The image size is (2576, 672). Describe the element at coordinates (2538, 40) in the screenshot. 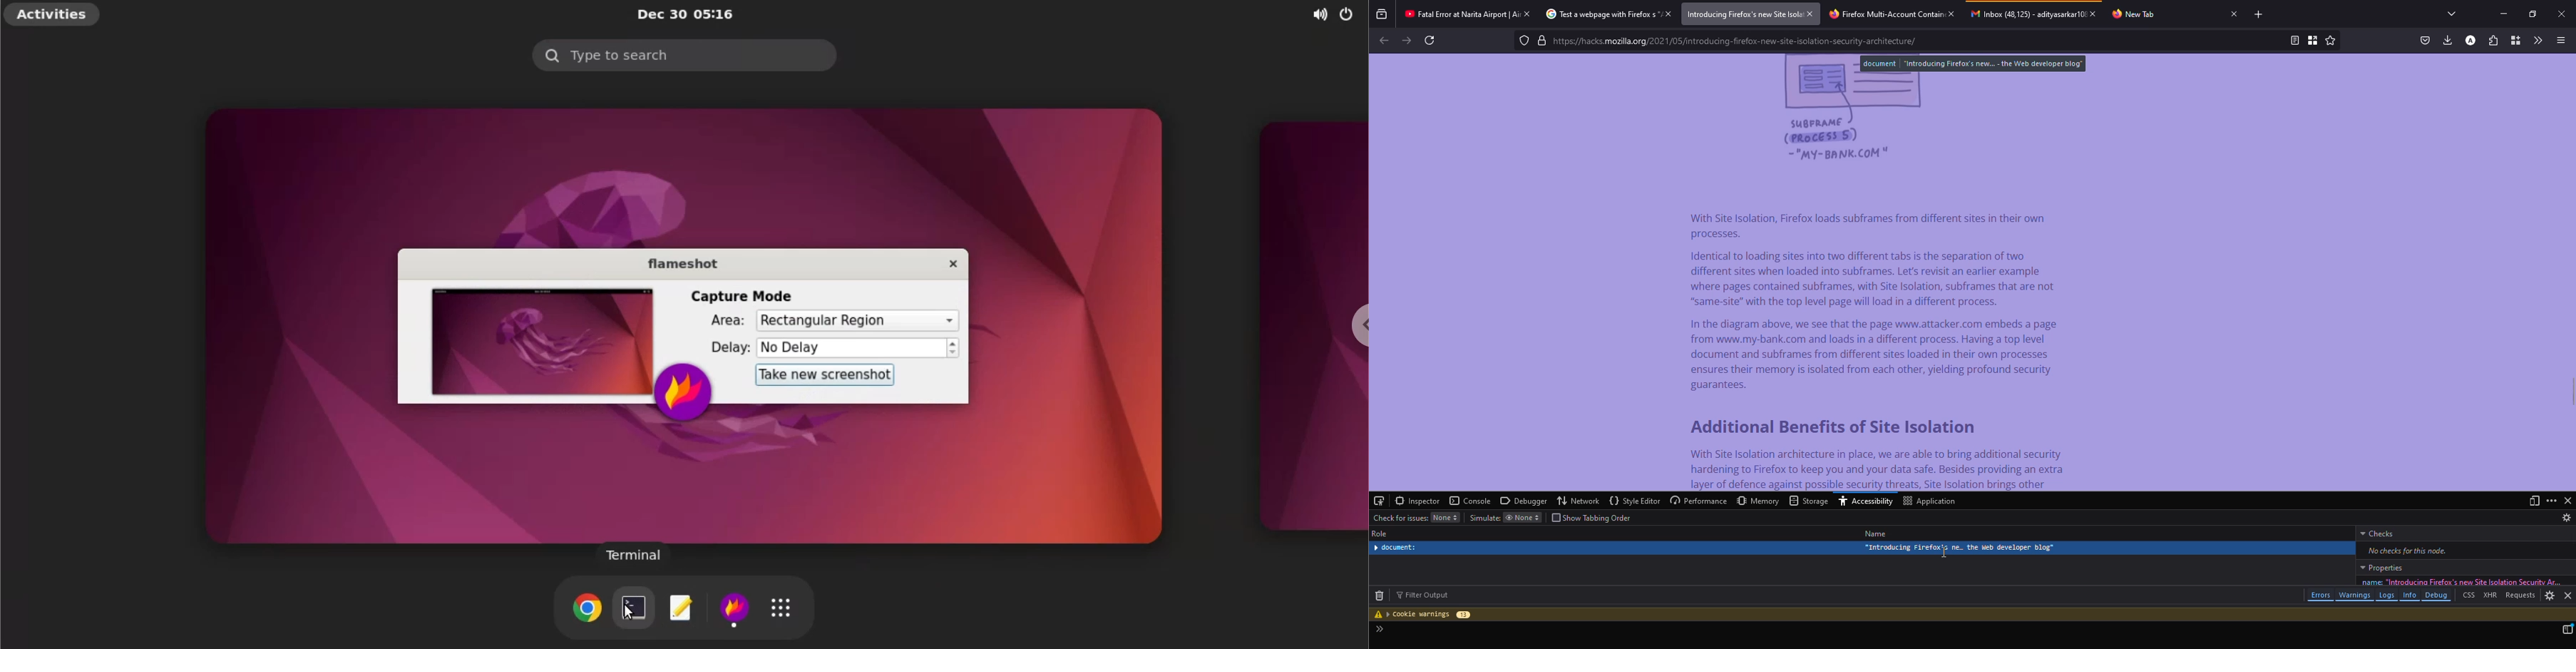

I see `more tools` at that location.